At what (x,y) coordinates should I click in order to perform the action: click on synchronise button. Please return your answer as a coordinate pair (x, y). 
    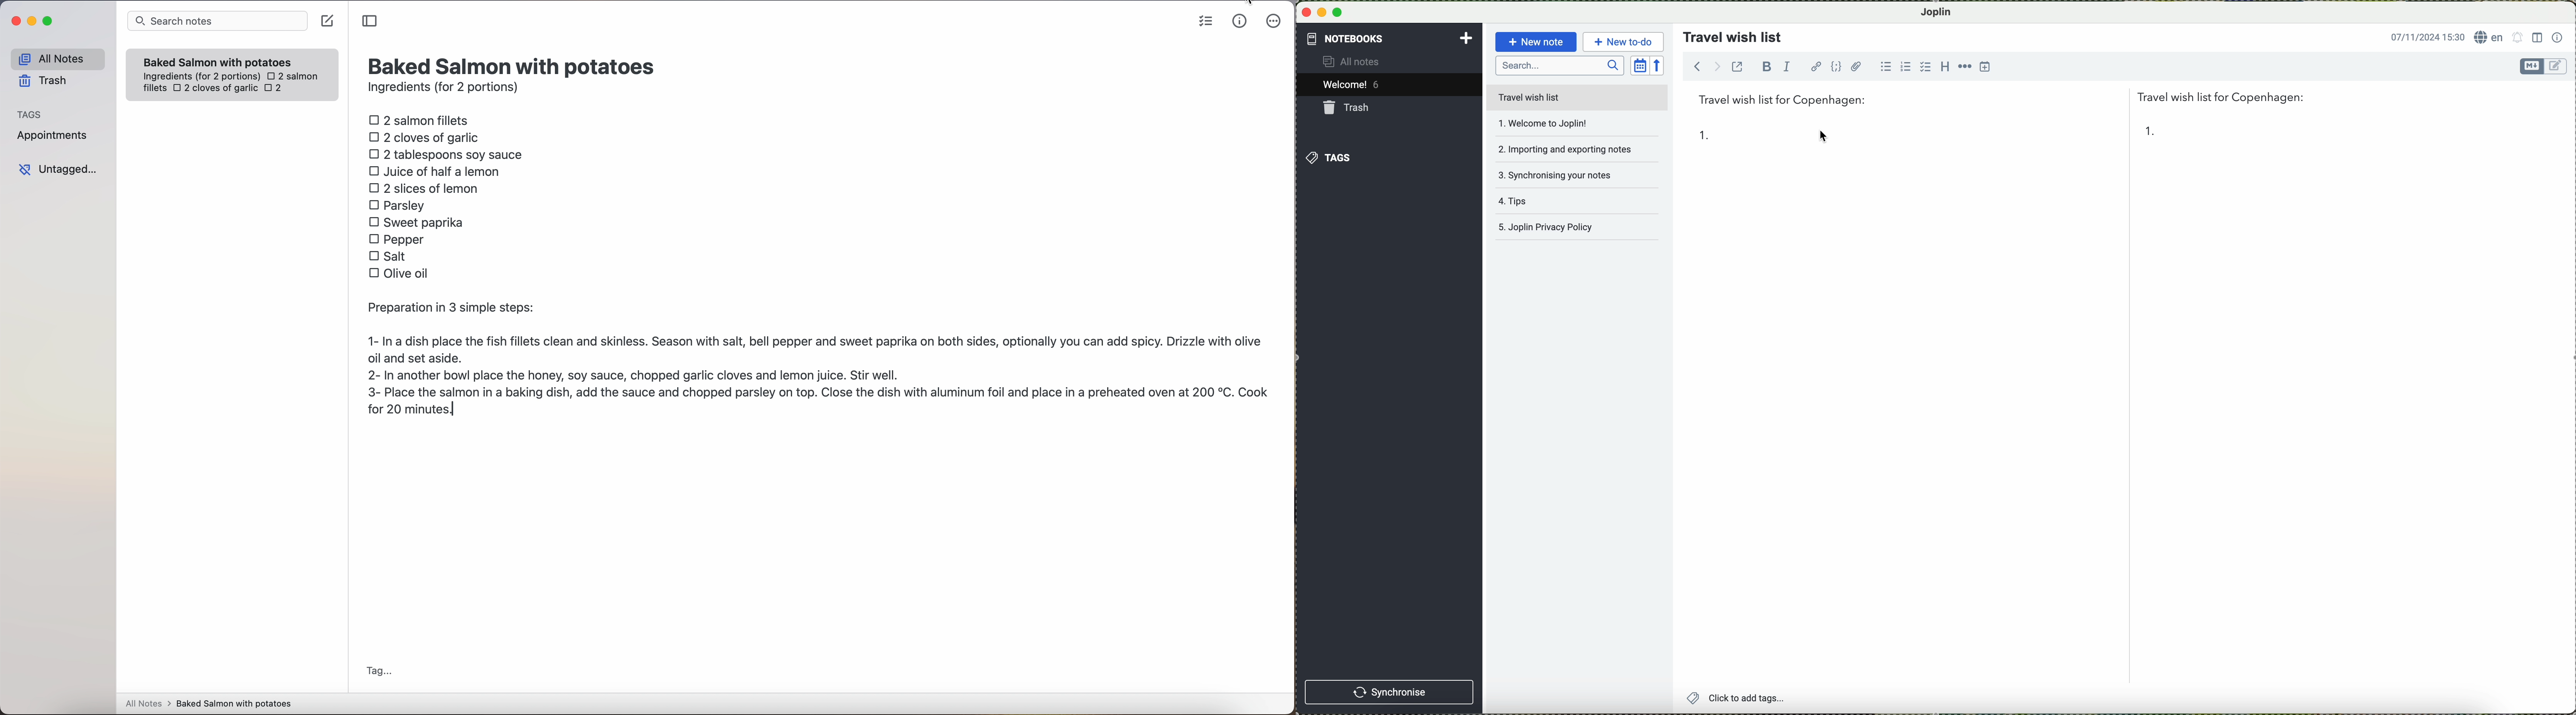
    Looking at the image, I should click on (1391, 691).